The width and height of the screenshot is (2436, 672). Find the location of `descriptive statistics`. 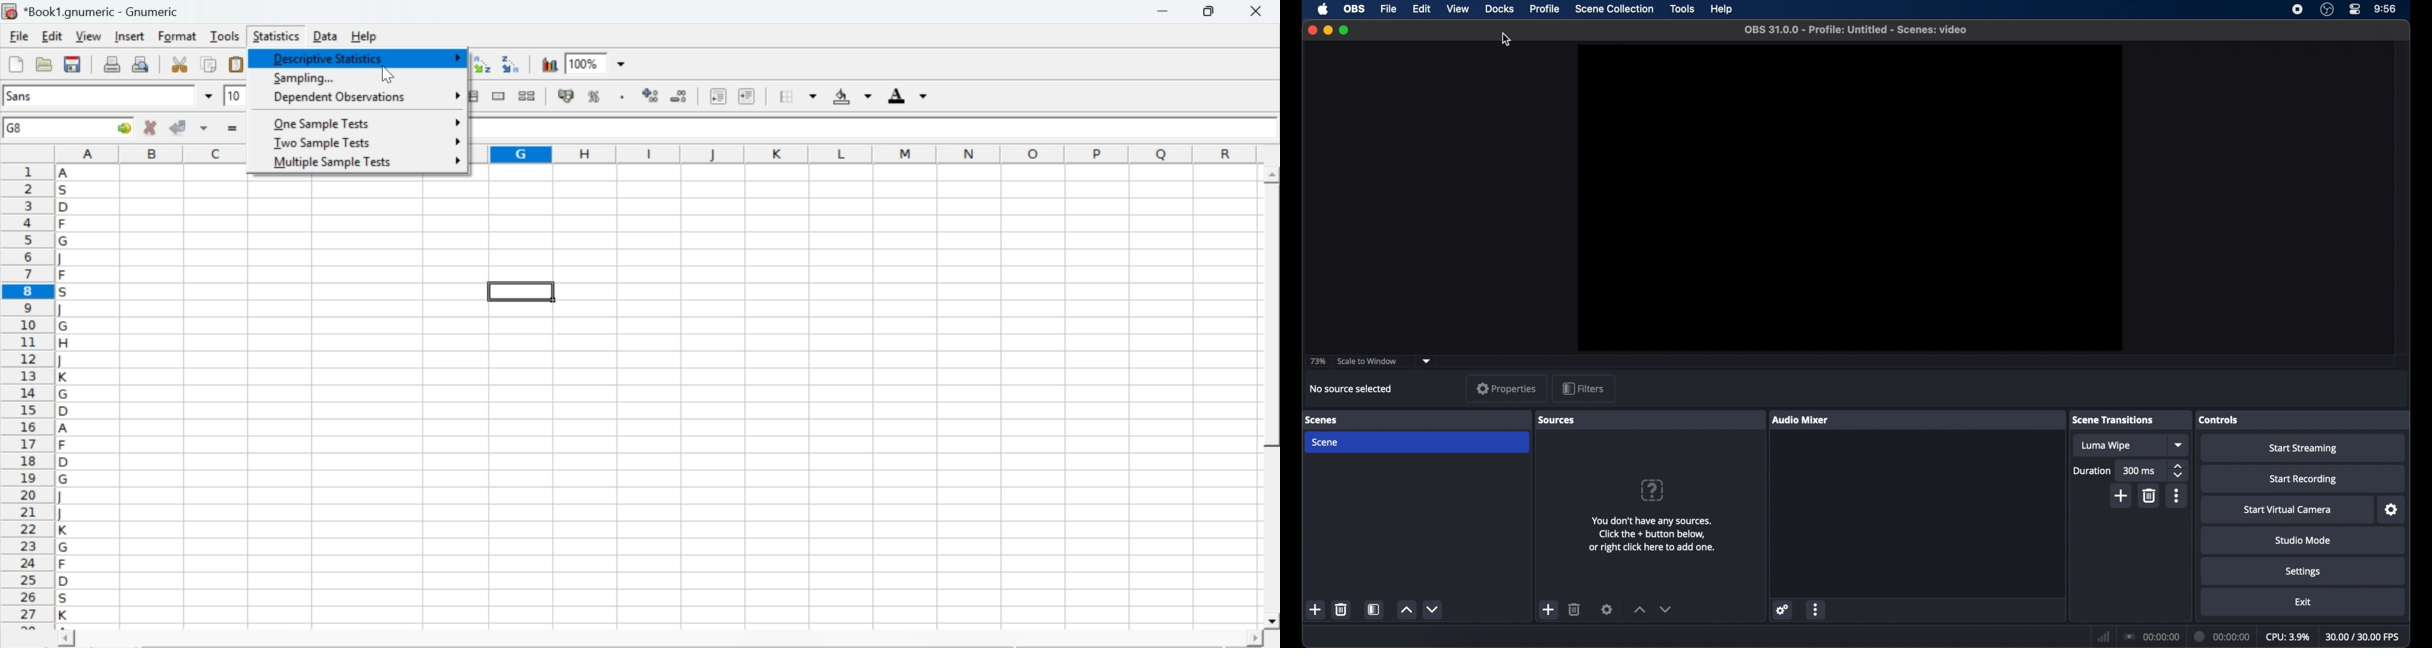

descriptive statistics is located at coordinates (326, 57).